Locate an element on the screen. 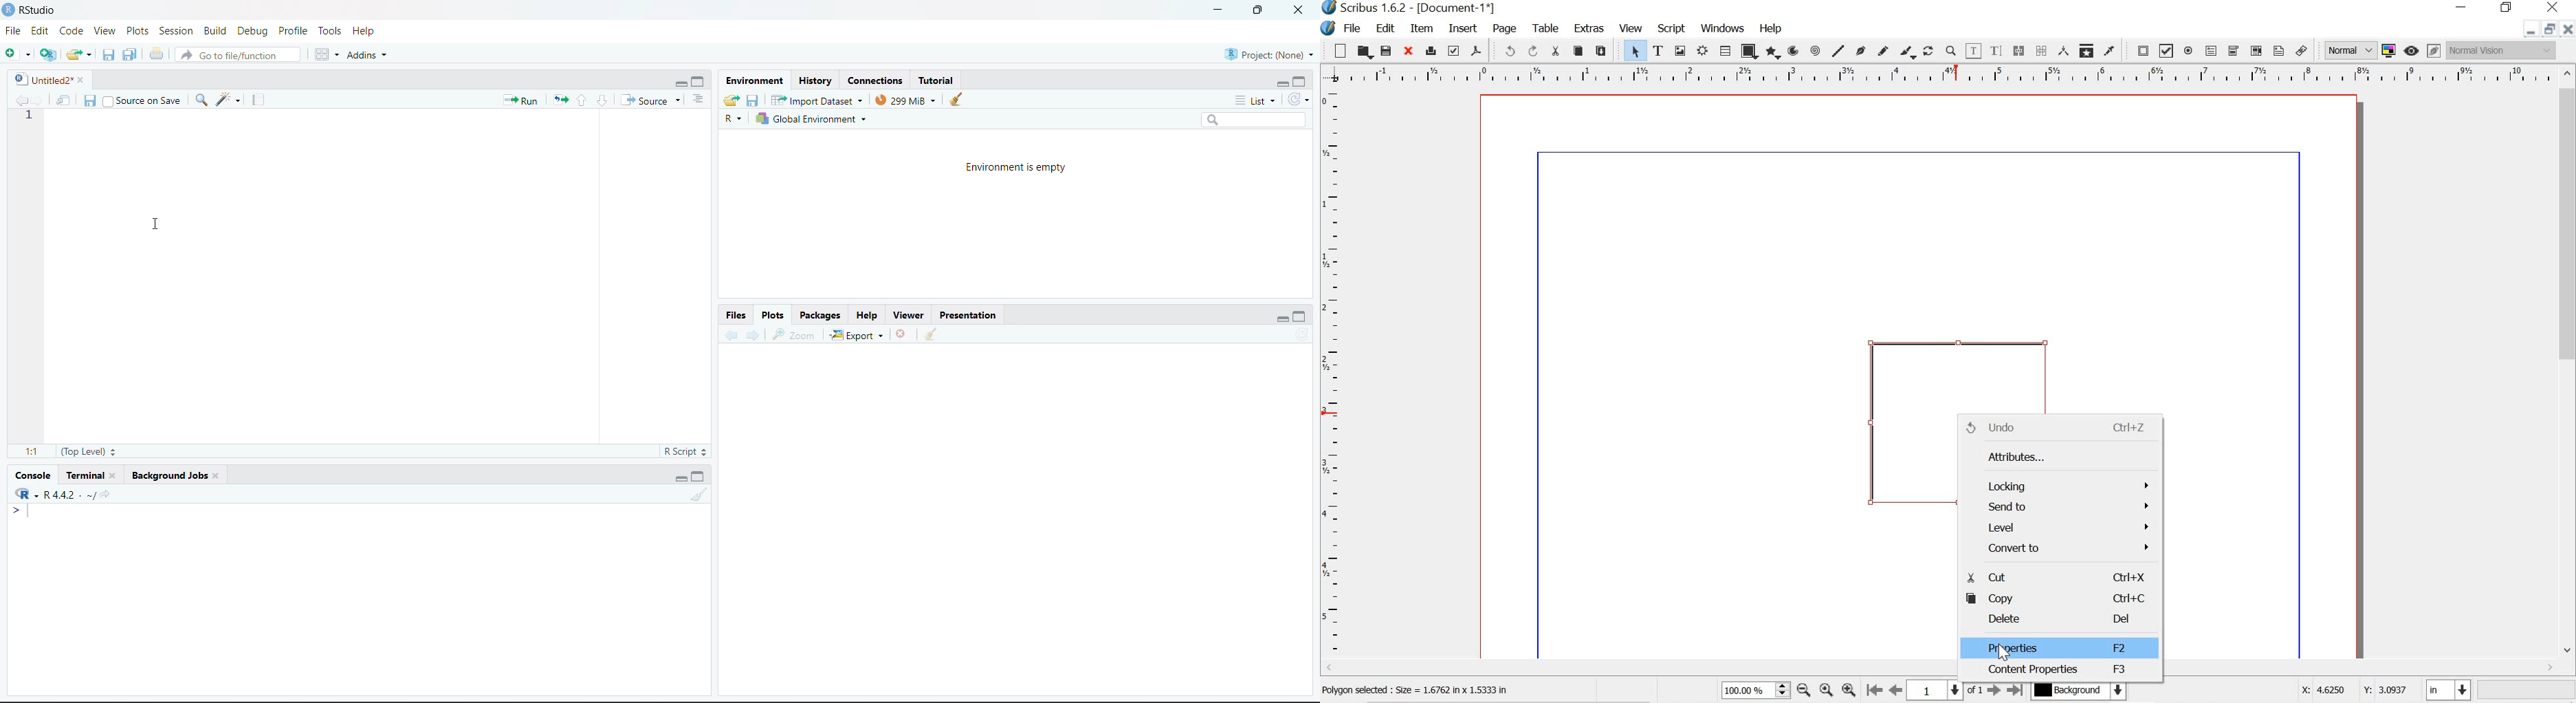 The width and height of the screenshot is (2576, 728). normal is located at coordinates (2349, 48).